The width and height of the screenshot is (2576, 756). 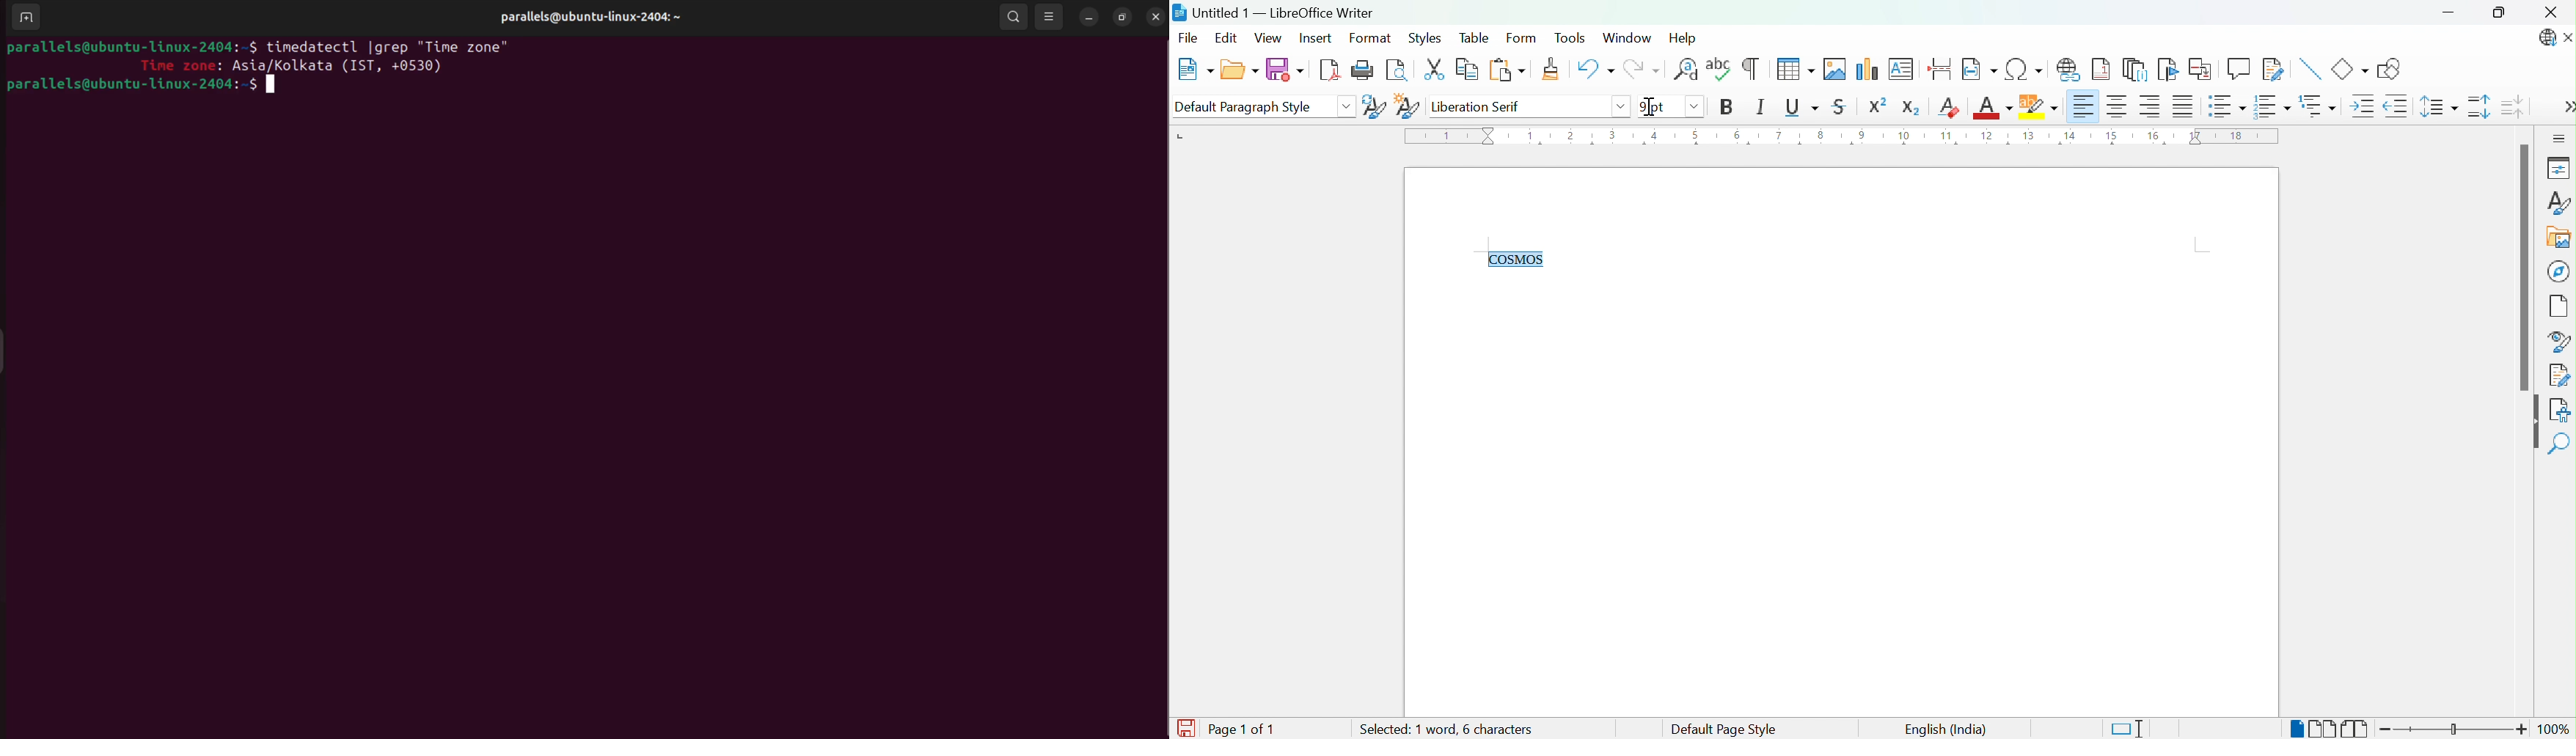 I want to click on Insert Footnote, so click(x=2101, y=70).